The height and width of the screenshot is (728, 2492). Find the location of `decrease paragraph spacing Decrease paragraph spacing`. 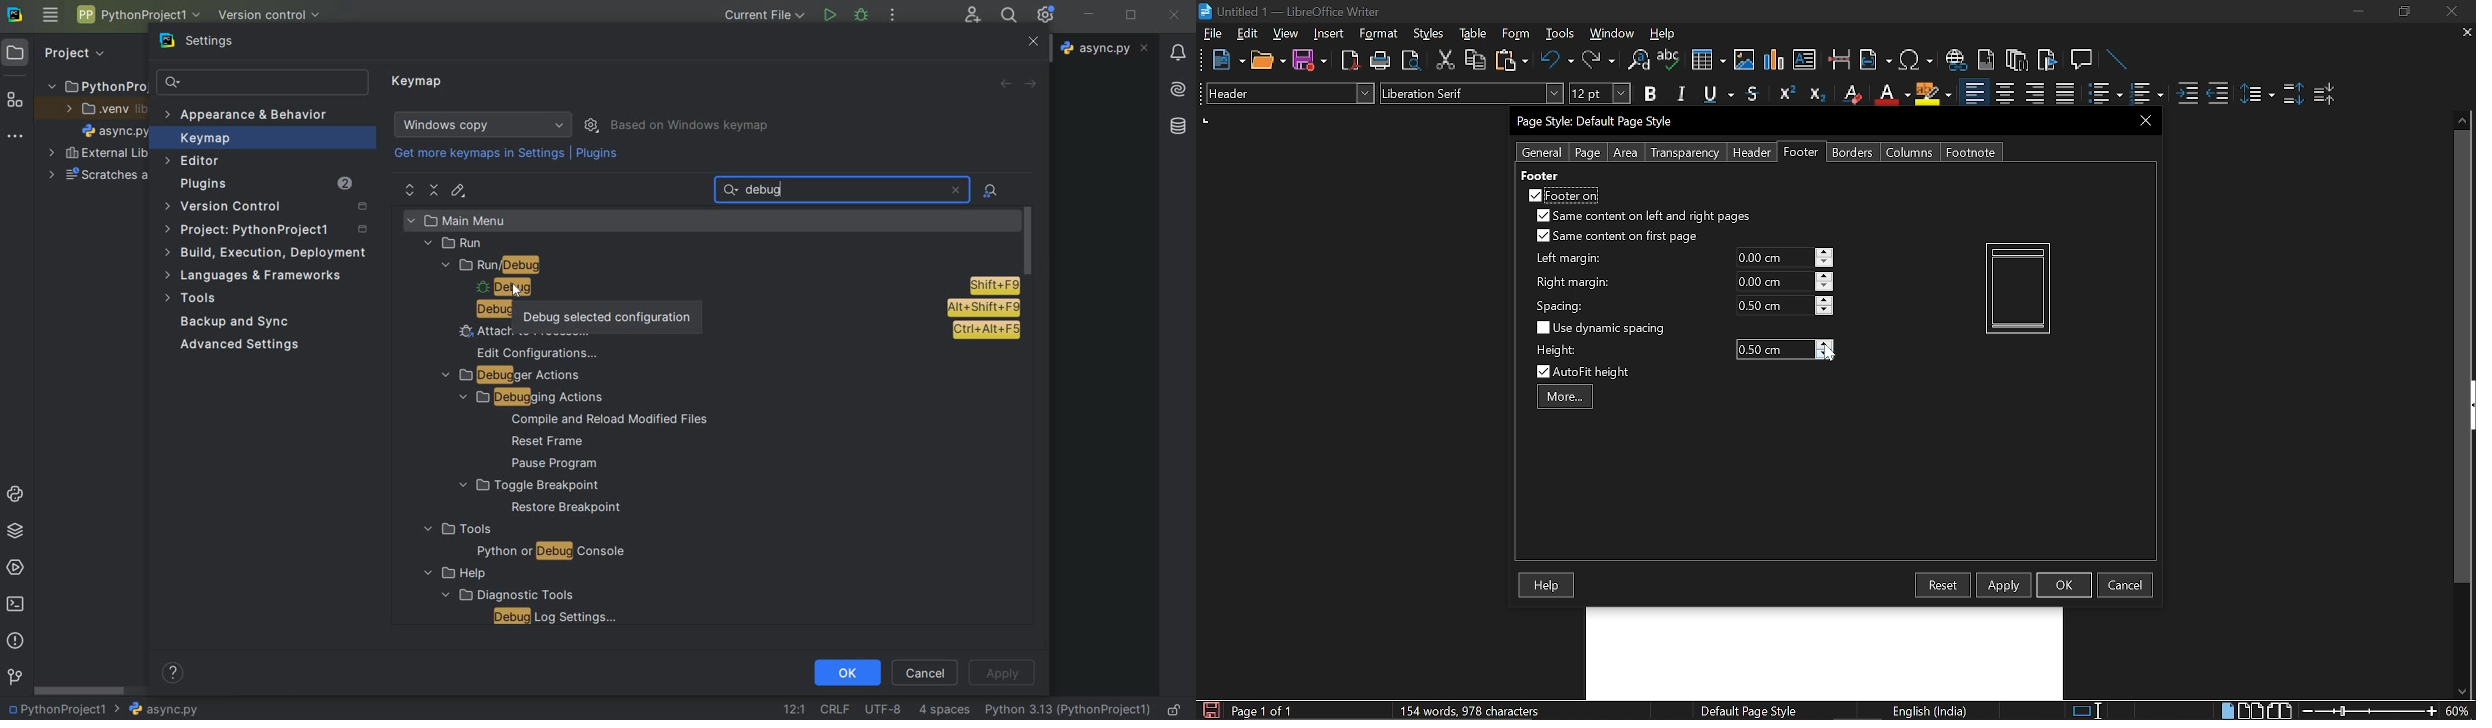

decrease paragraph spacing Decrease paragraph spacing is located at coordinates (2326, 93).